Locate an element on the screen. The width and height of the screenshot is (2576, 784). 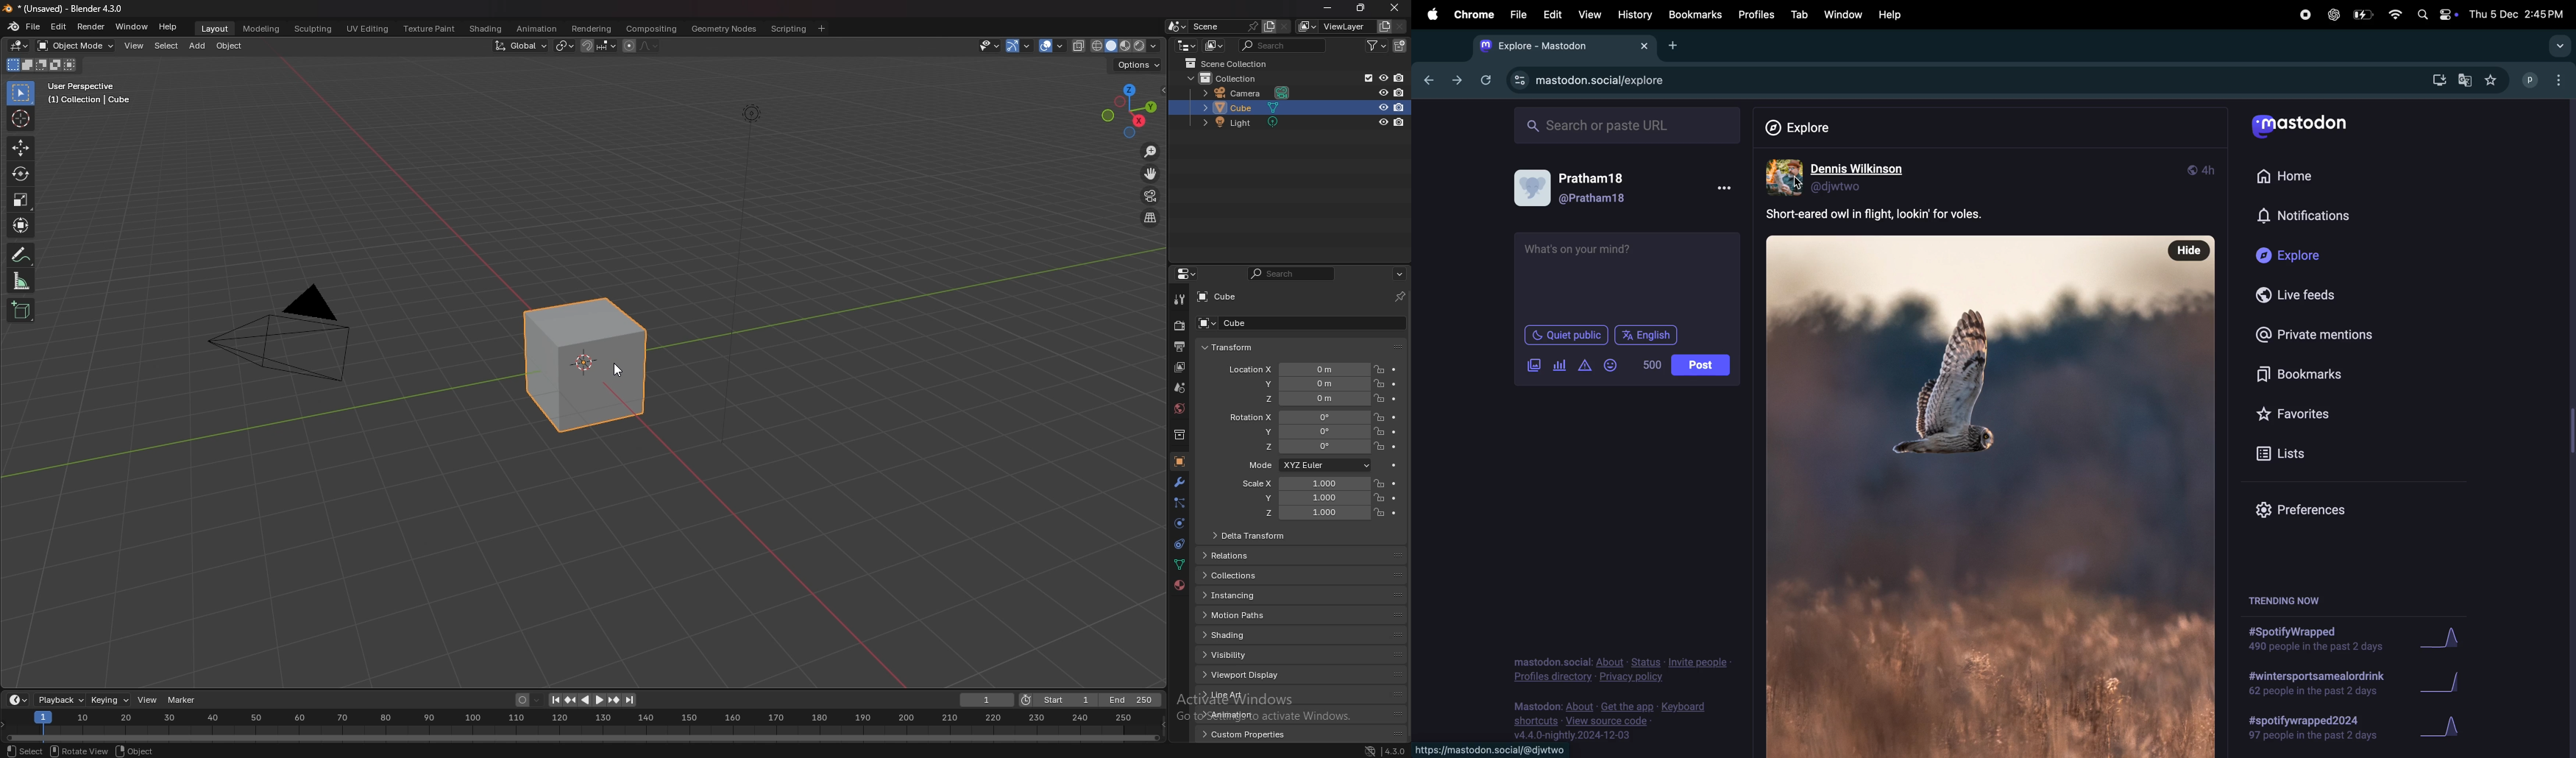
profiles is located at coordinates (1760, 15).